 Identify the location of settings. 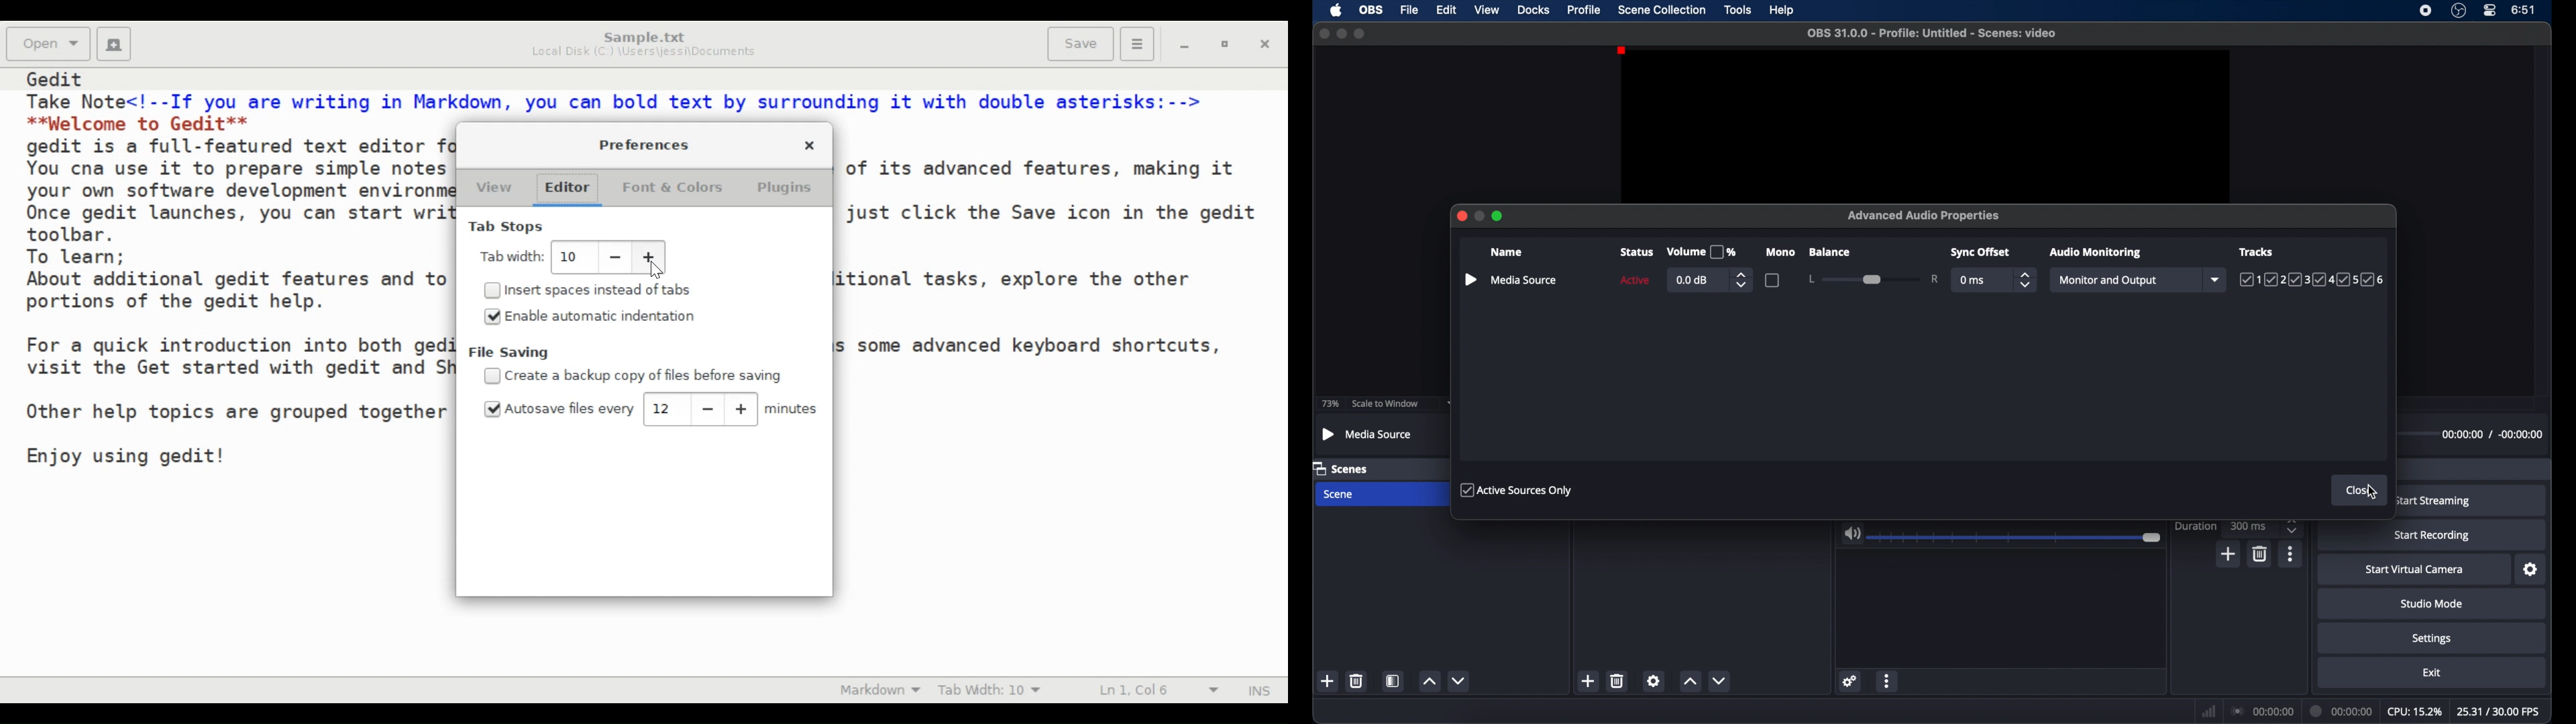
(2531, 570).